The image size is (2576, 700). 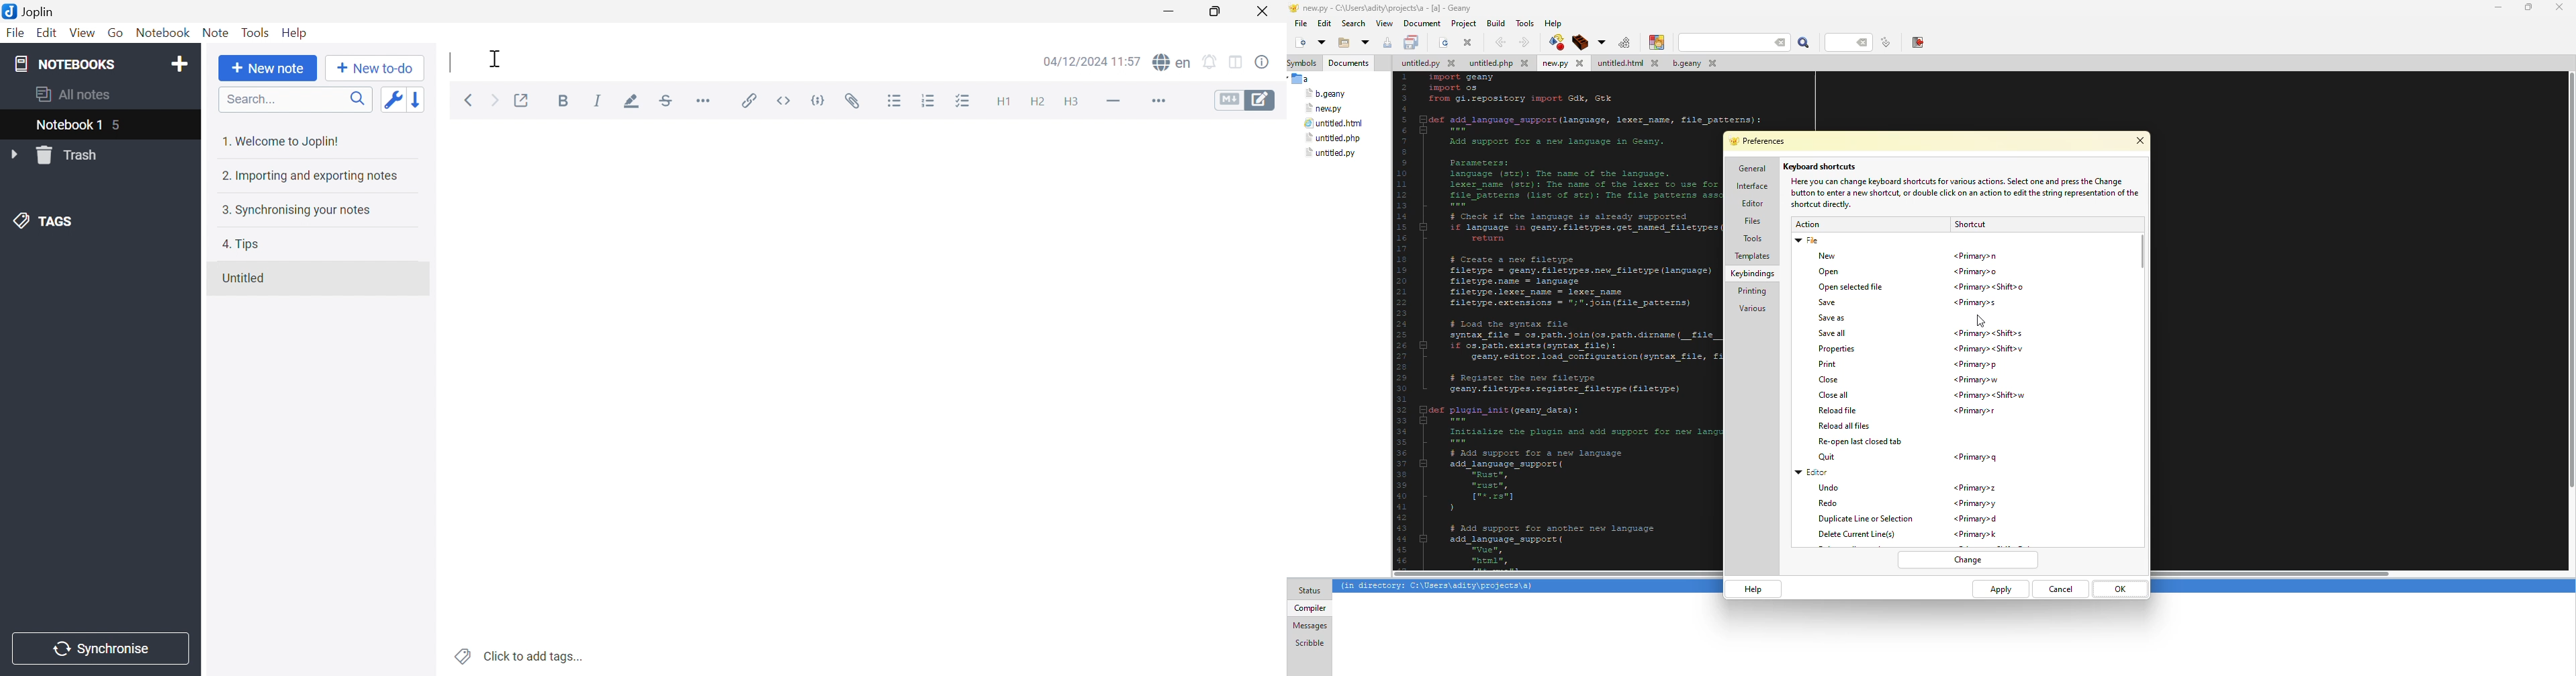 I want to click on file, so click(x=1426, y=65).